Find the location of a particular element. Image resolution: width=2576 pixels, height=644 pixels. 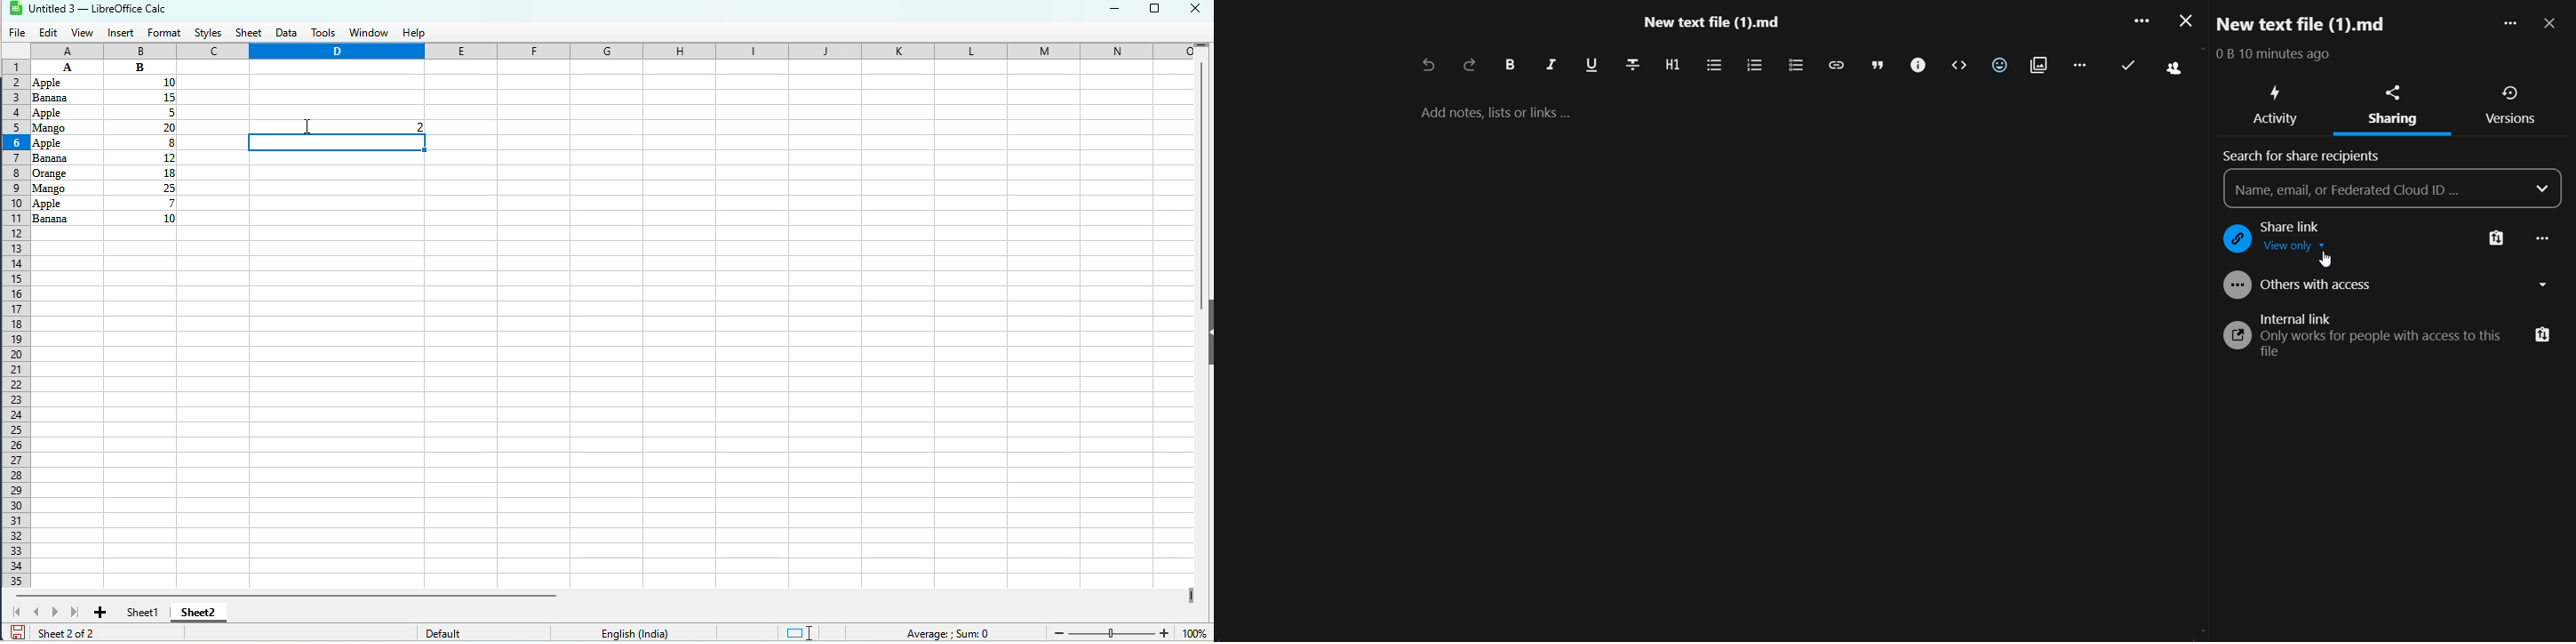

dropdown is located at coordinates (2544, 189).